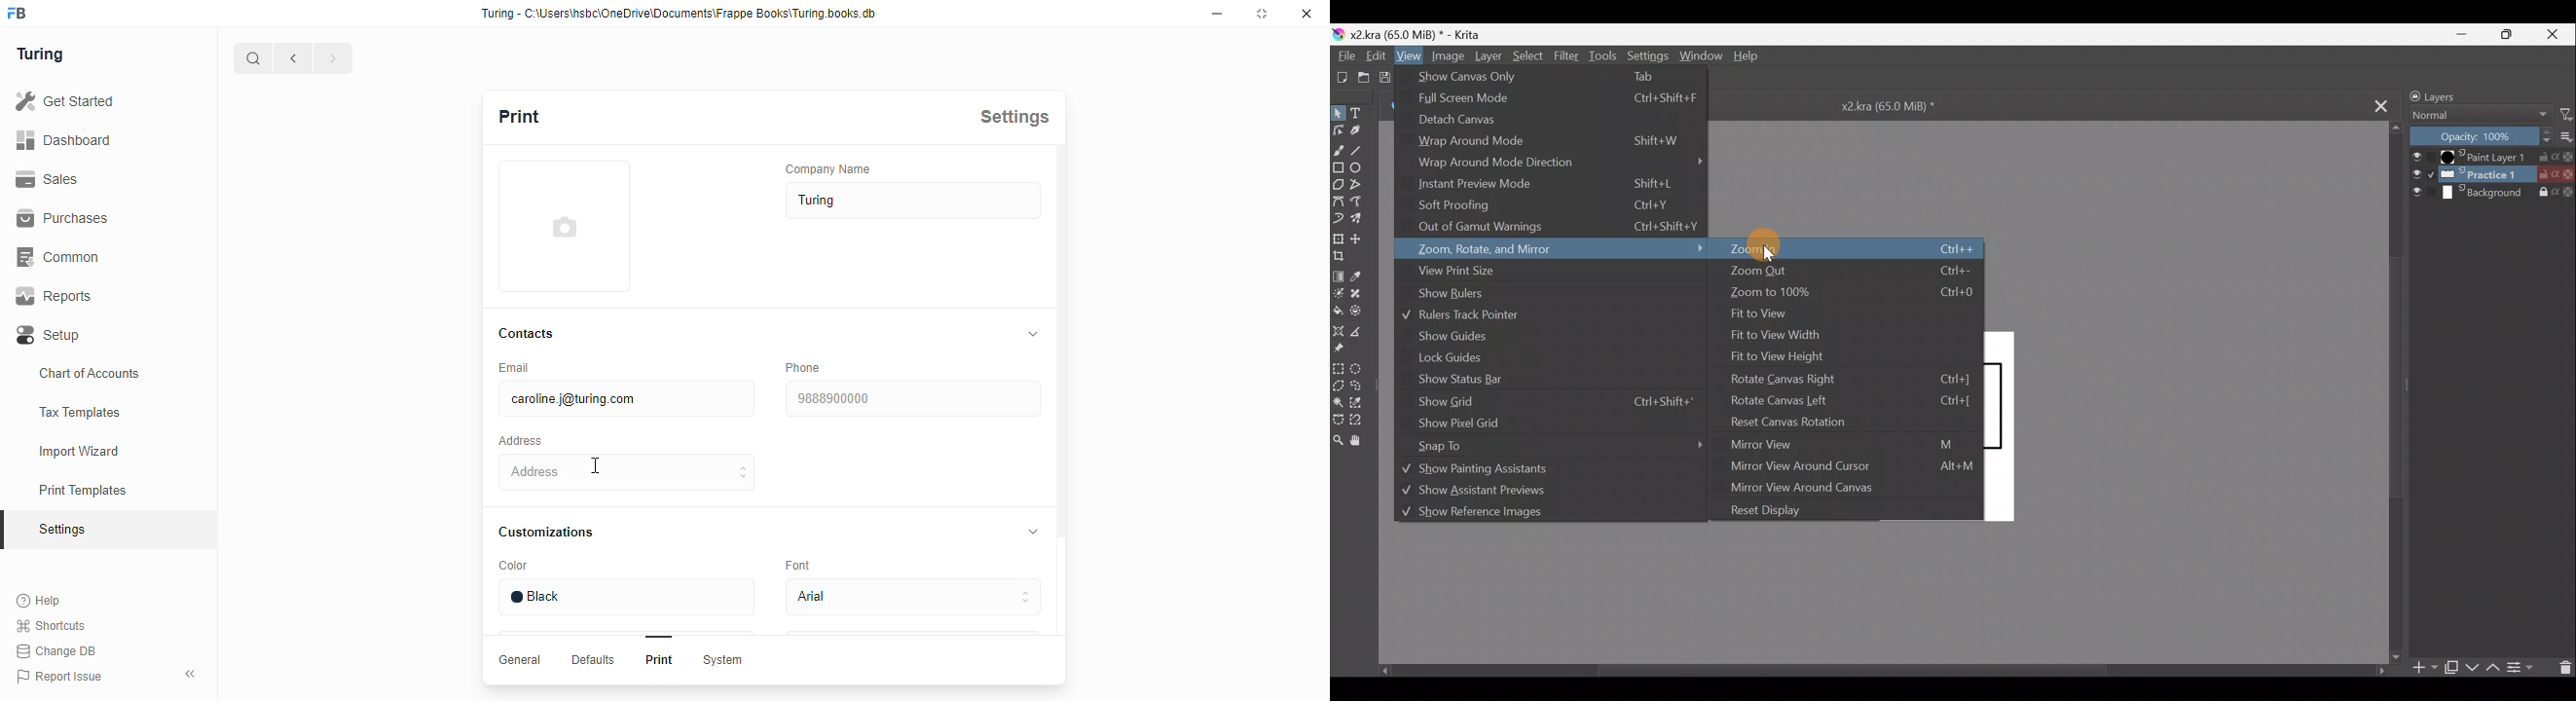 This screenshot has height=728, width=2576. Describe the element at coordinates (1366, 441) in the screenshot. I see `Pan tool` at that location.